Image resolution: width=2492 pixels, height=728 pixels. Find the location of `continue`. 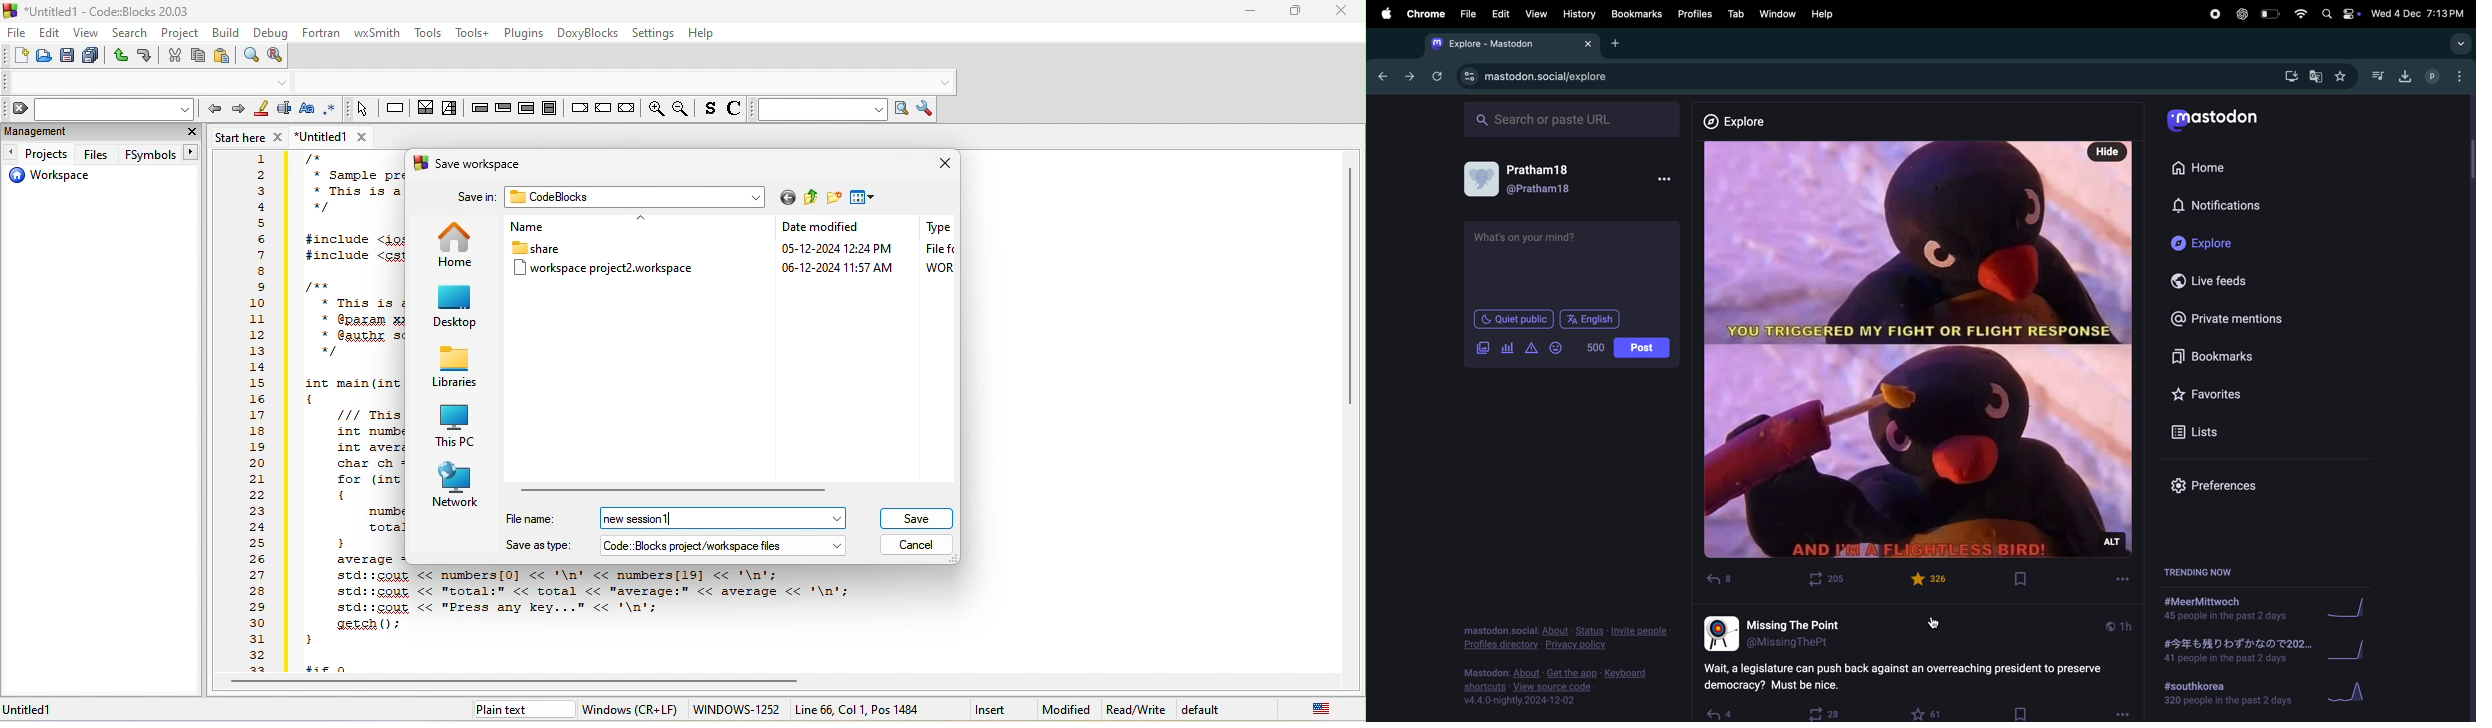

continue is located at coordinates (602, 106).